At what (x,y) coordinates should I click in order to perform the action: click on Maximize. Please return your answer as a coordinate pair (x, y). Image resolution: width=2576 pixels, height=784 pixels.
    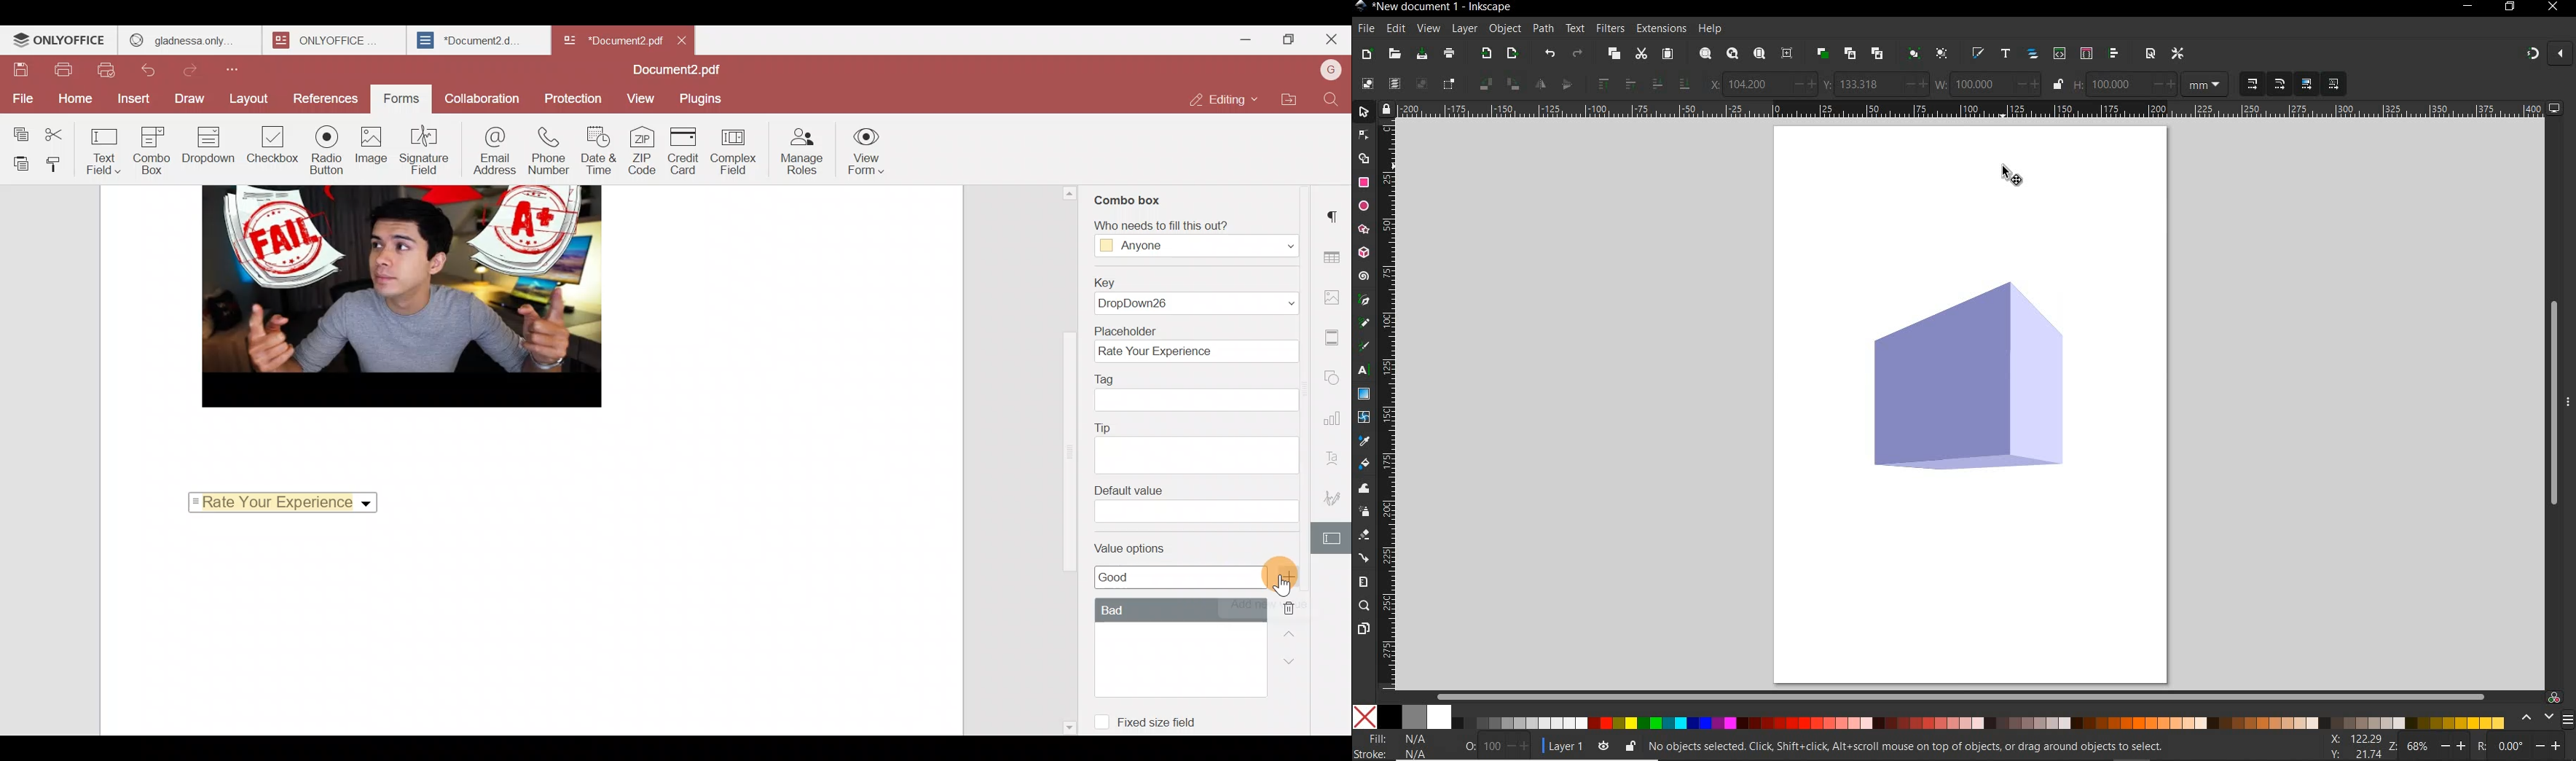
    Looking at the image, I should click on (1285, 41).